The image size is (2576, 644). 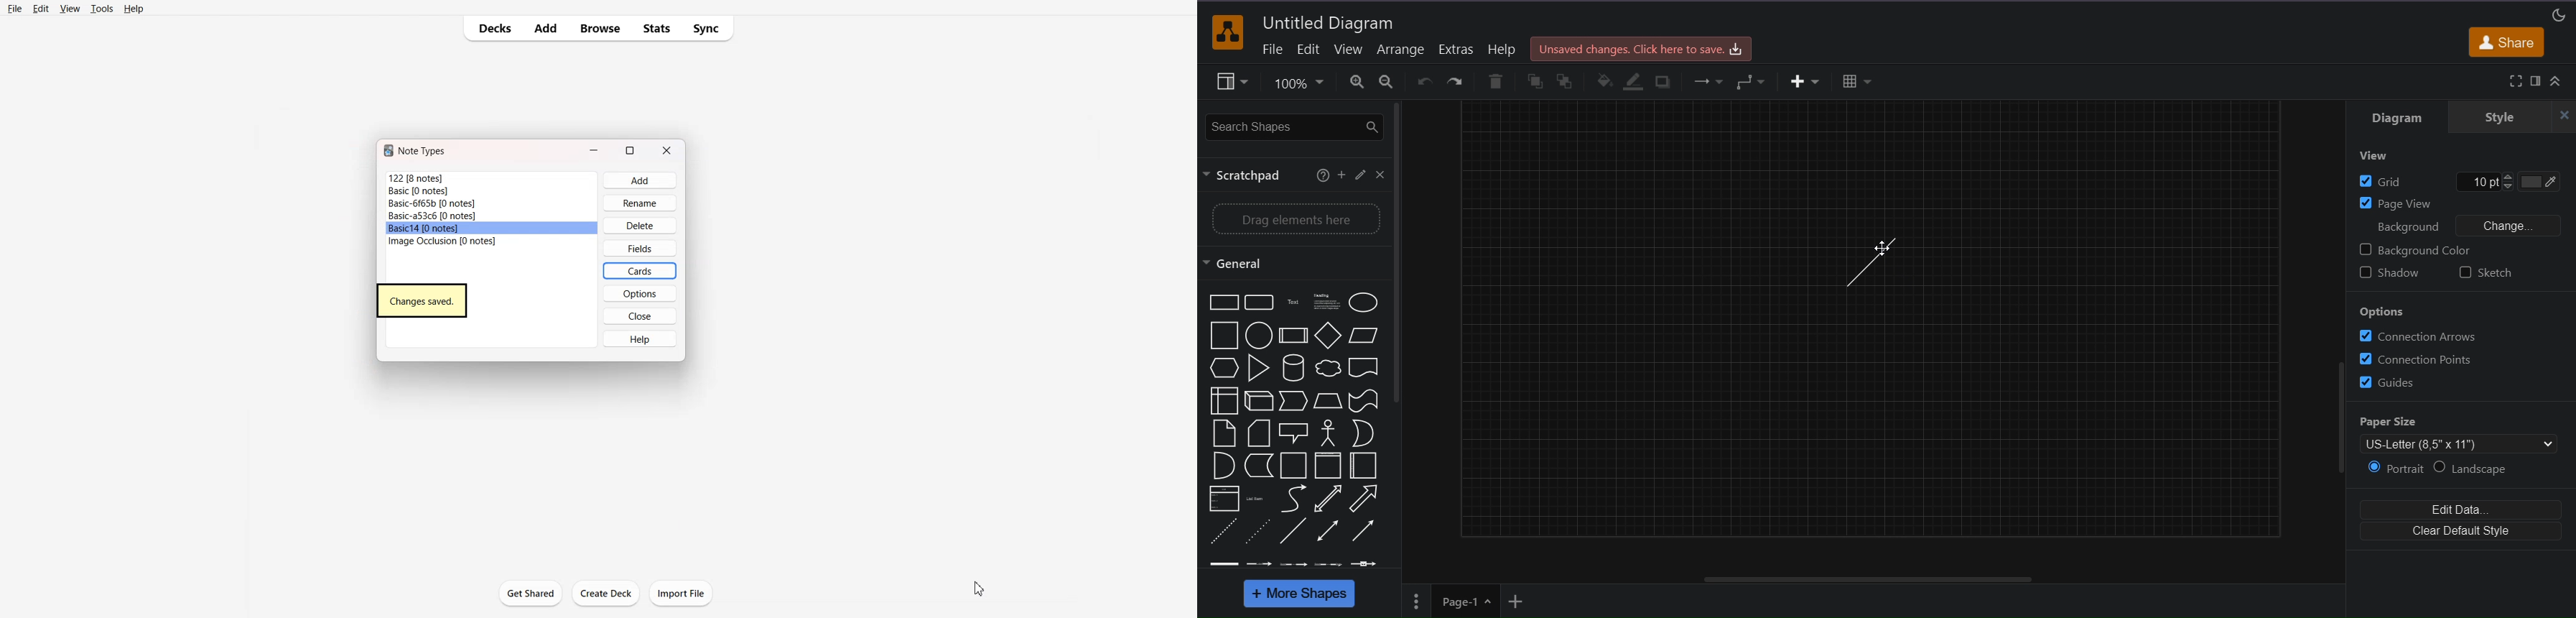 I want to click on Add, so click(x=547, y=29).